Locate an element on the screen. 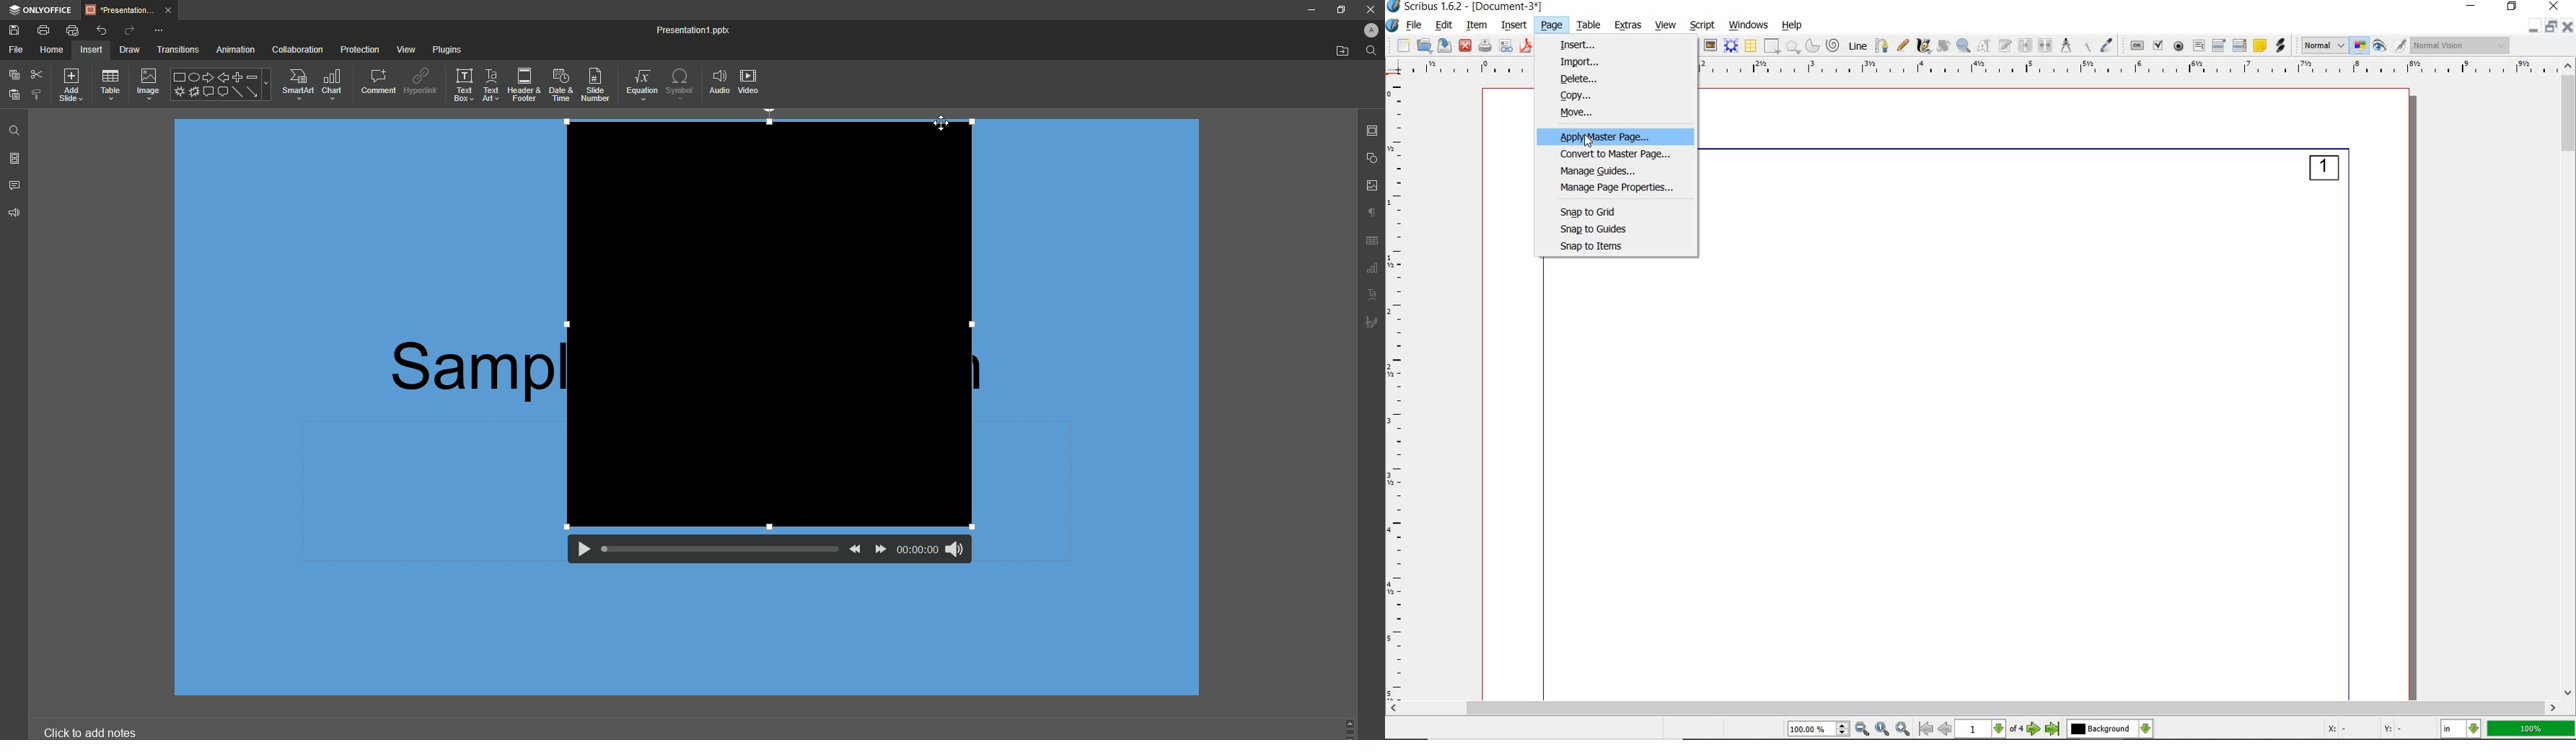  Draw is located at coordinates (131, 50).